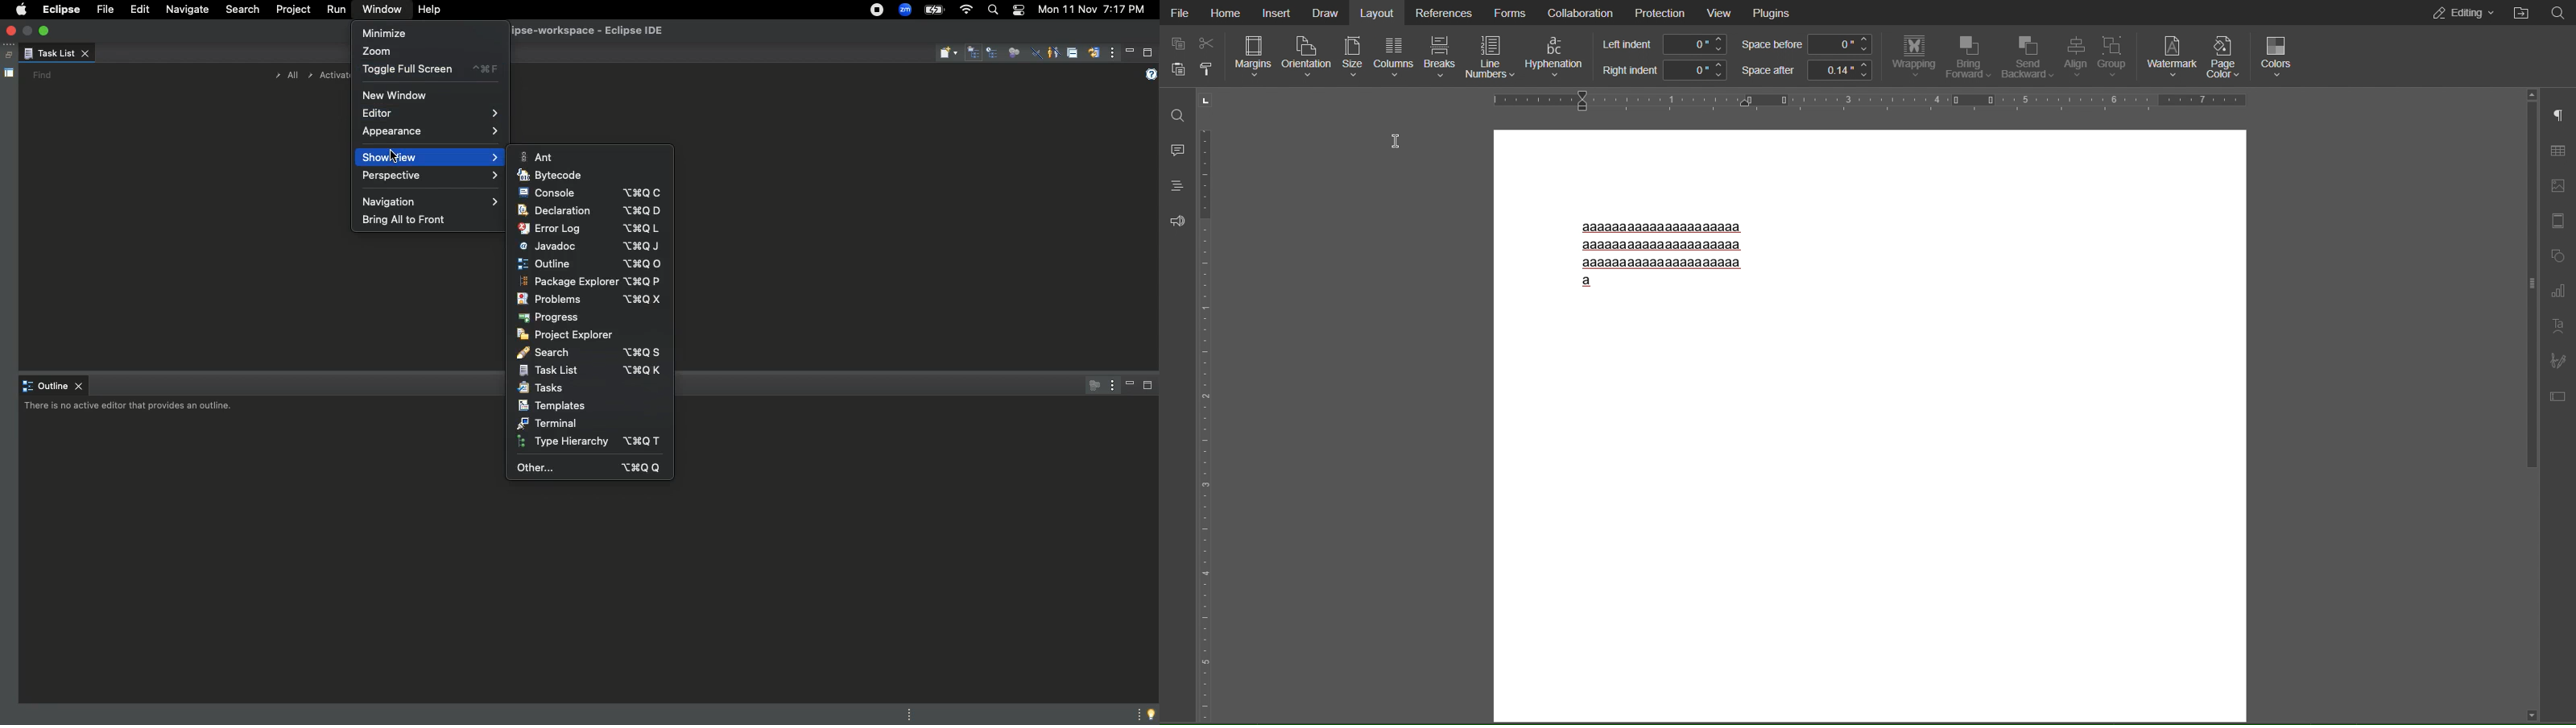  I want to click on Focus on workweek, so click(1014, 51).